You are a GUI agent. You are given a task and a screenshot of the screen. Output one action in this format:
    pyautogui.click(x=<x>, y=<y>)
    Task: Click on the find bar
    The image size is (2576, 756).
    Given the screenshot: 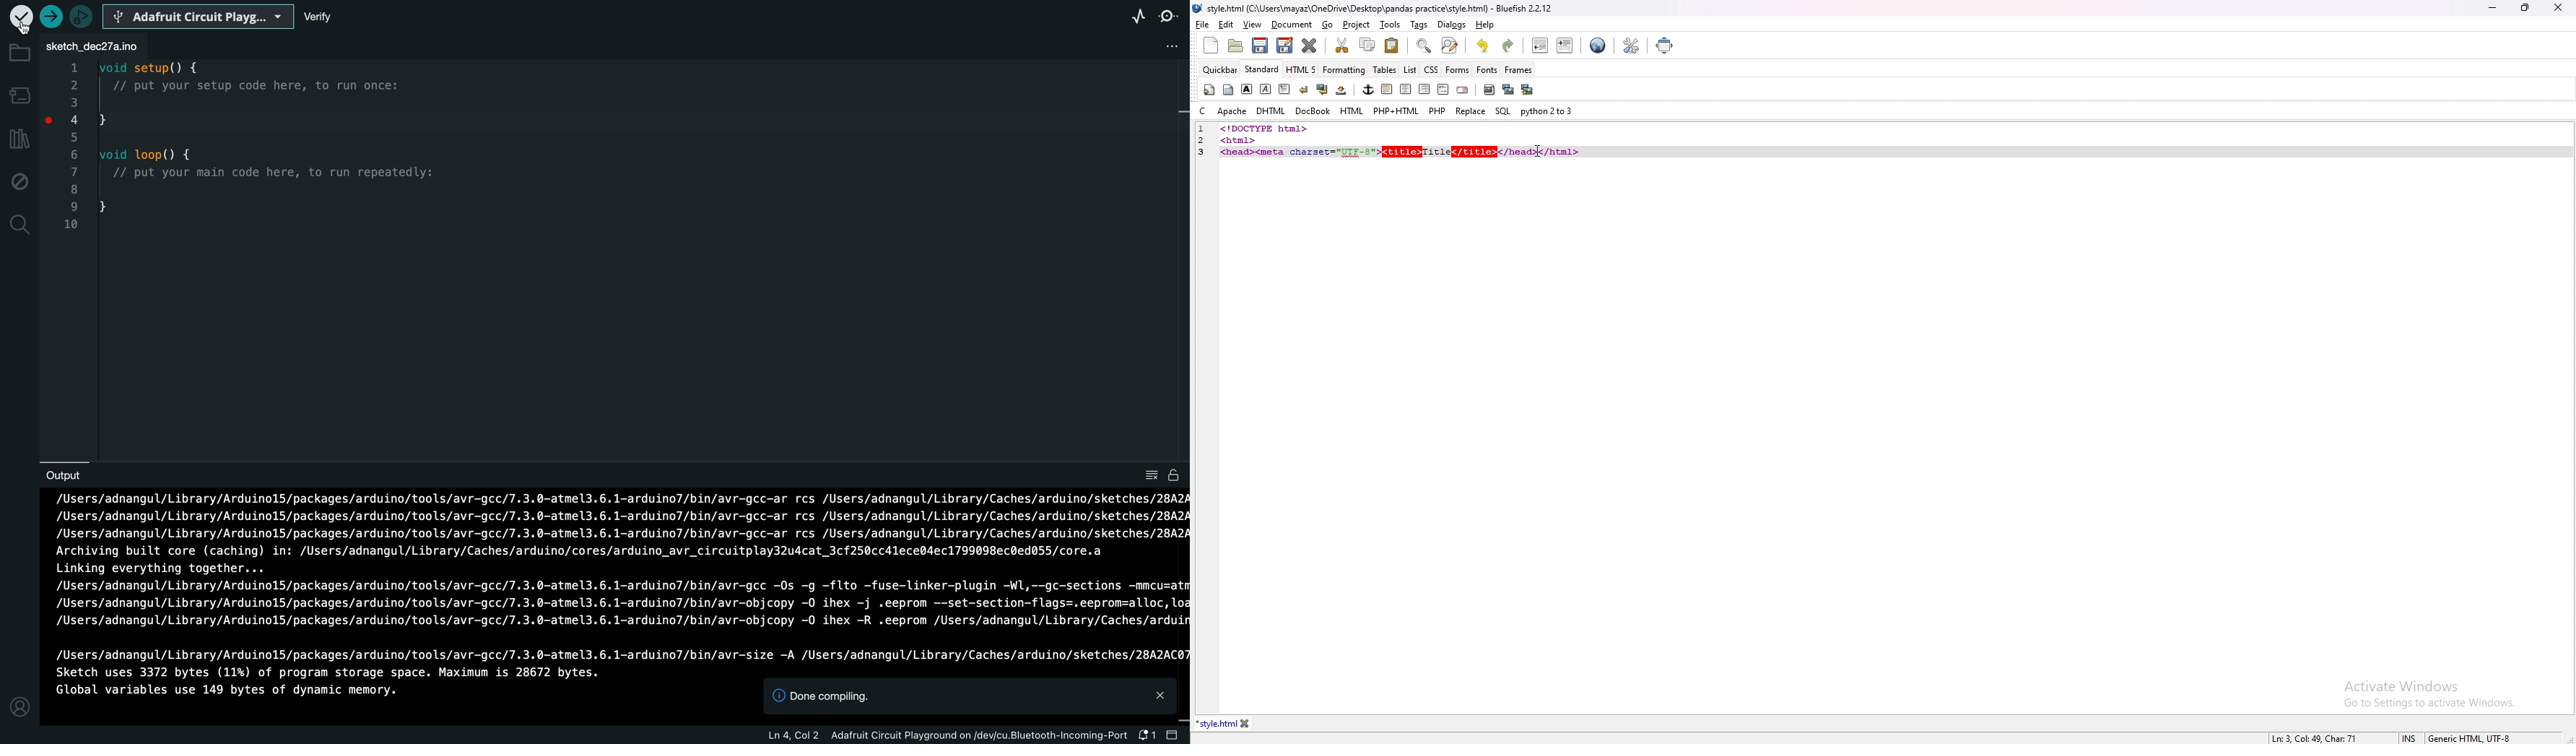 What is the action you would take?
    pyautogui.click(x=1424, y=46)
    